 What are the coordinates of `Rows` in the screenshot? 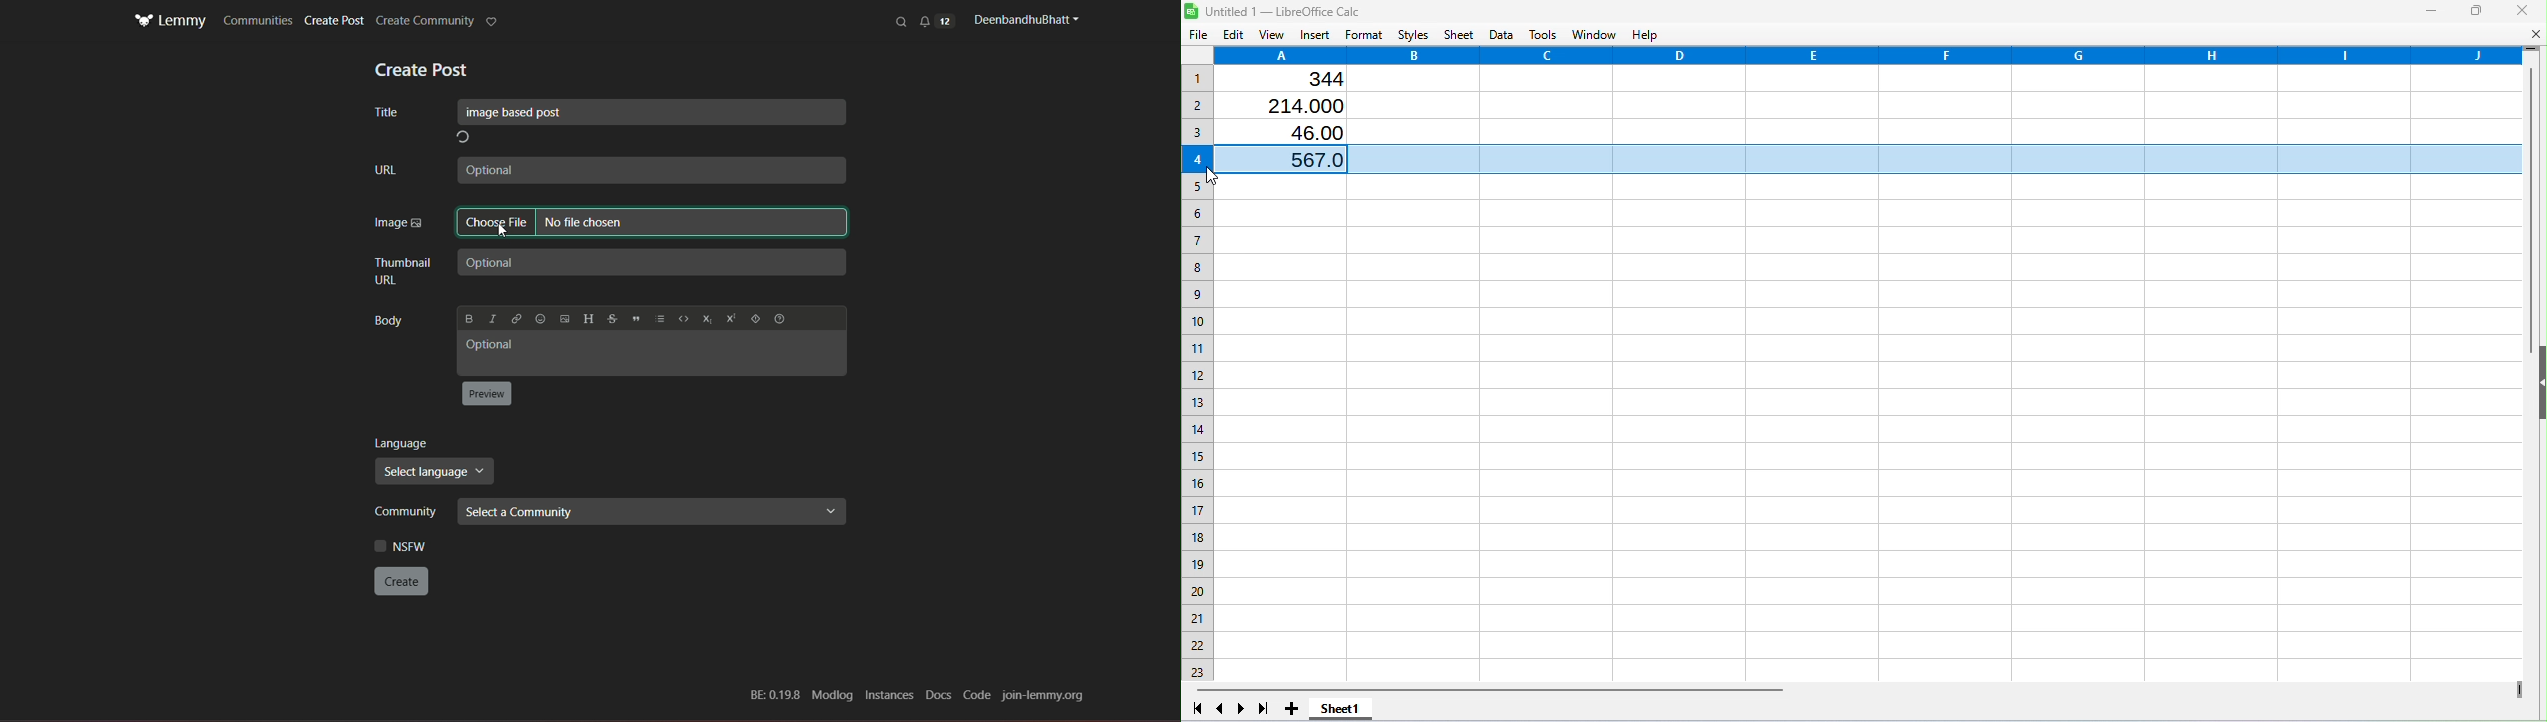 It's located at (1198, 368).